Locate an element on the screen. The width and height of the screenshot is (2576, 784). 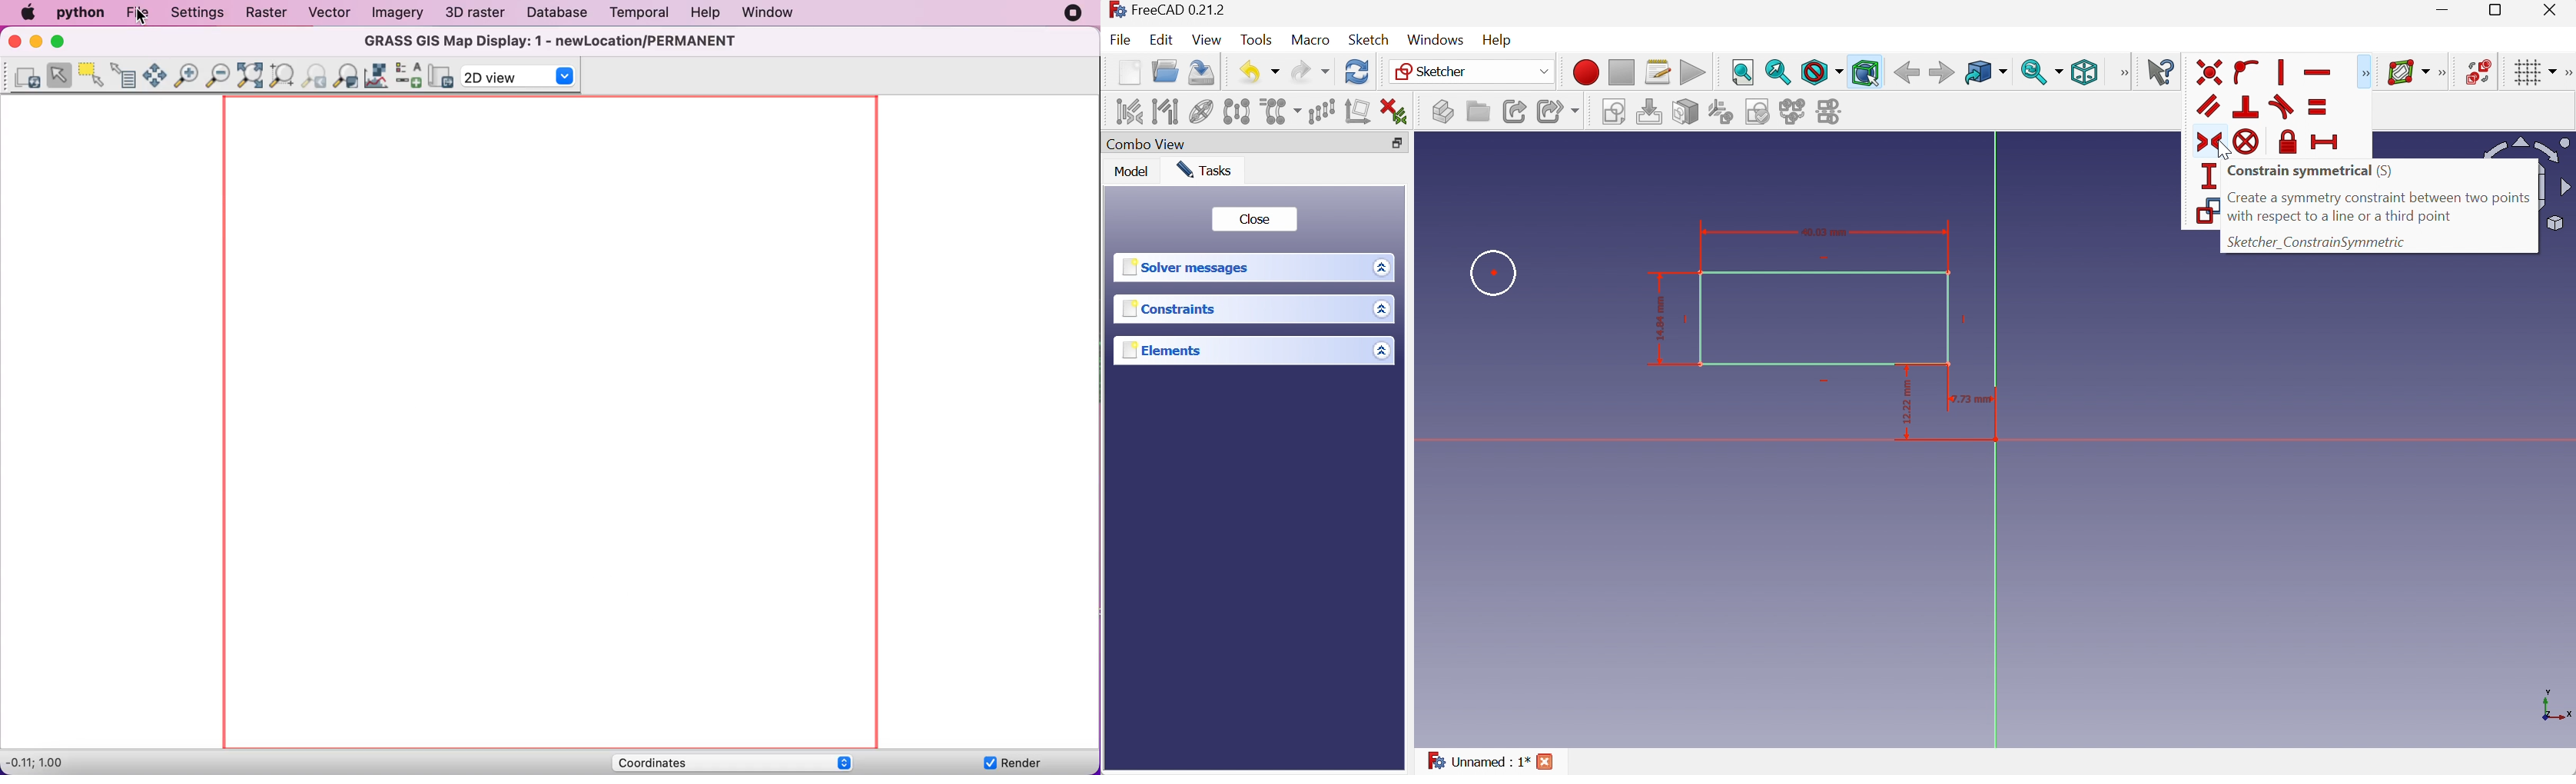
Fit all is located at coordinates (1744, 73).